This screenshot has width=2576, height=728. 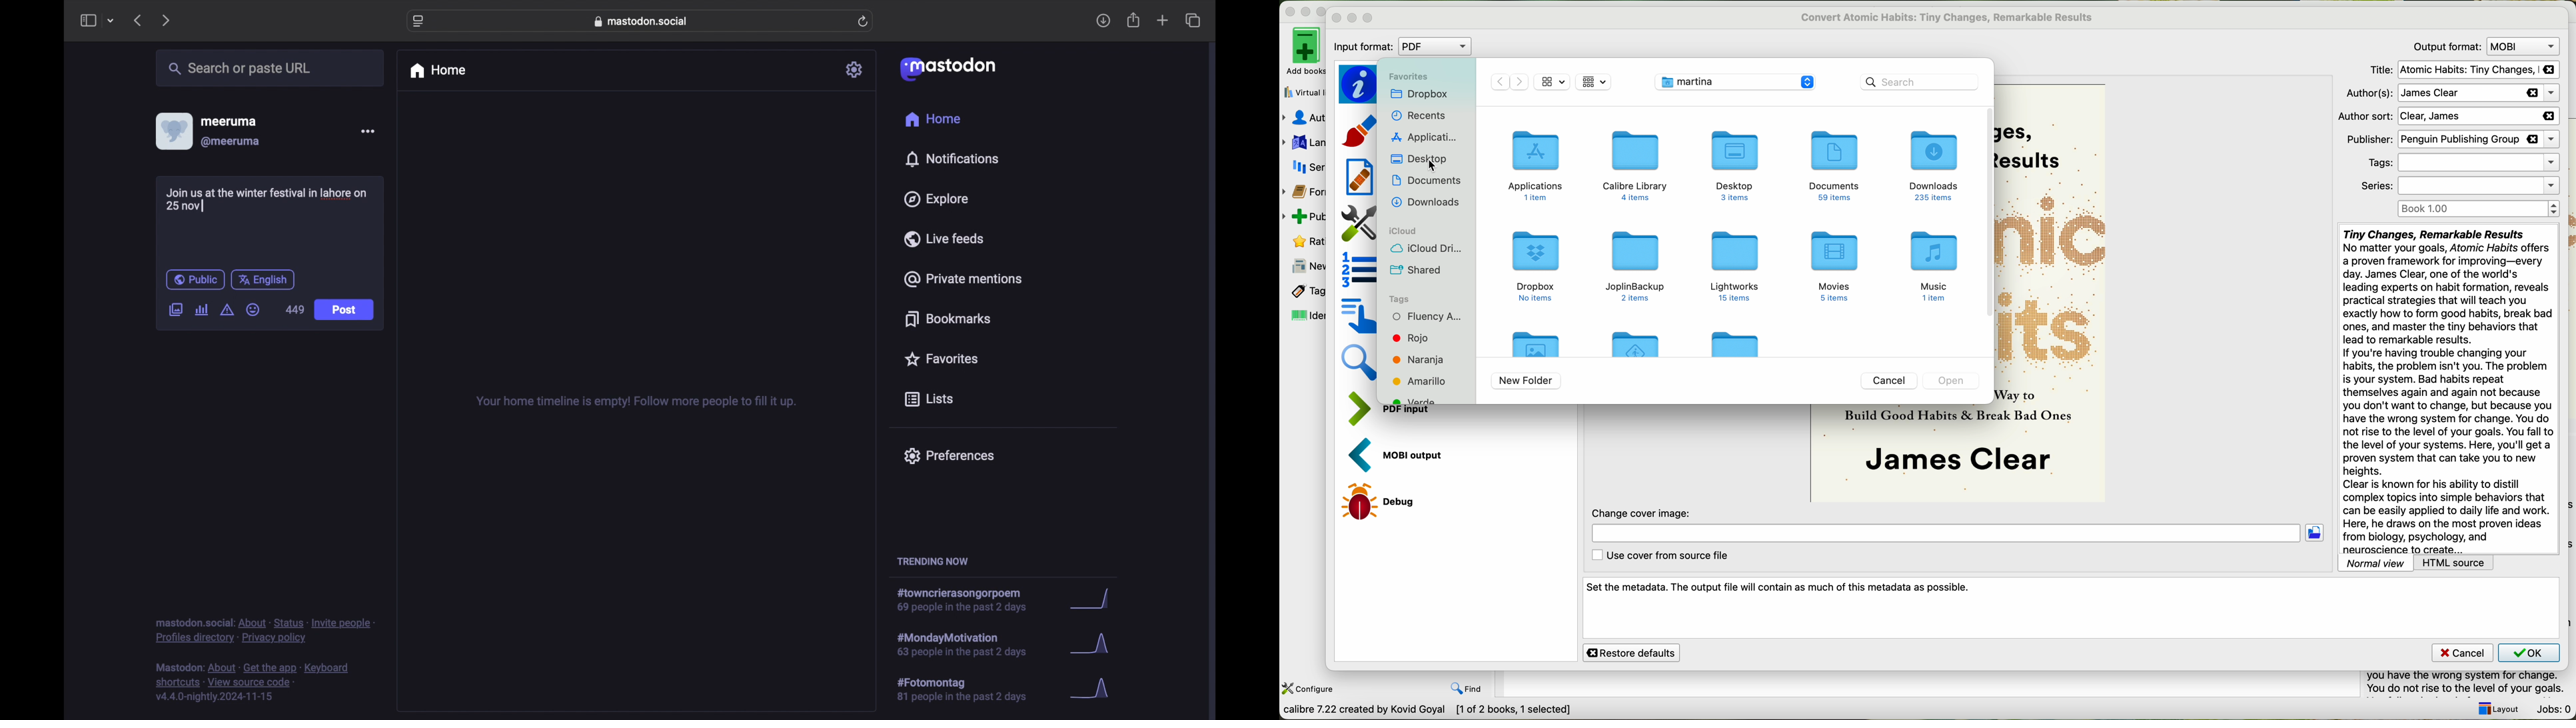 What do you see at coordinates (173, 131) in the screenshot?
I see `display picture` at bounding box center [173, 131].